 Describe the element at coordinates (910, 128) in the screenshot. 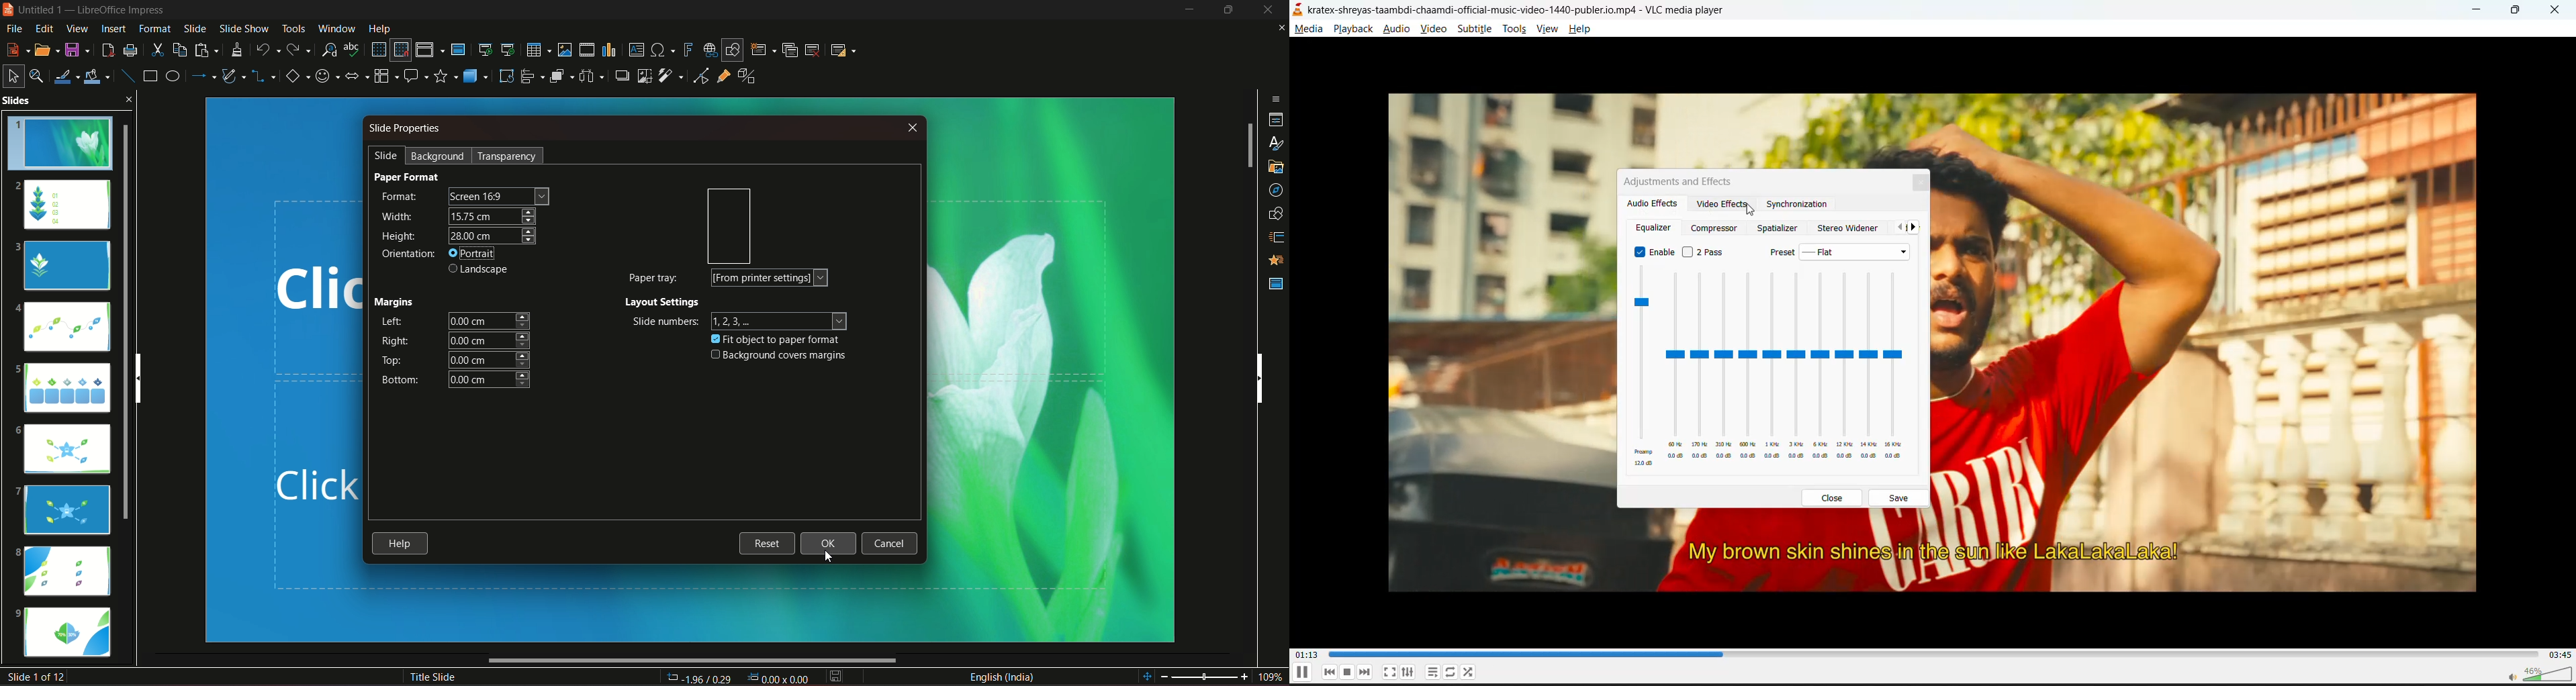

I see `close` at that location.